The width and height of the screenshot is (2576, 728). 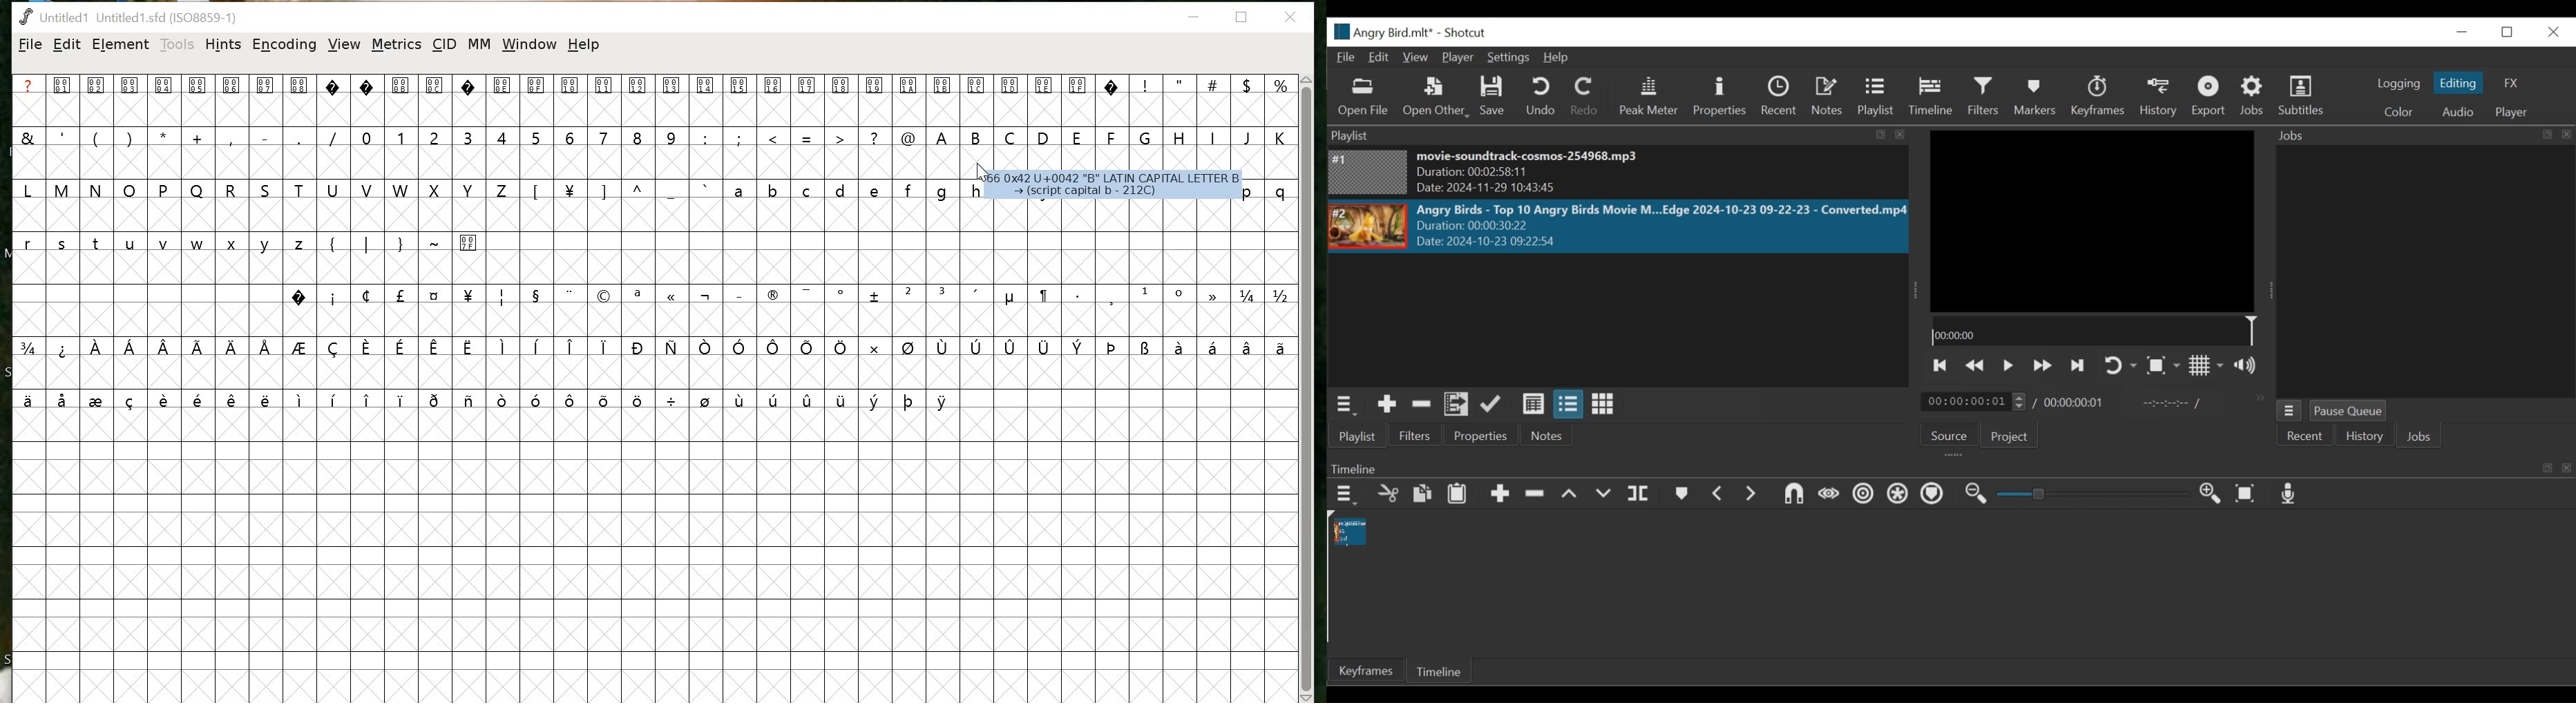 What do you see at coordinates (2364, 436) in the screenshot?
I see `History` at bounding box center [2364, 436].